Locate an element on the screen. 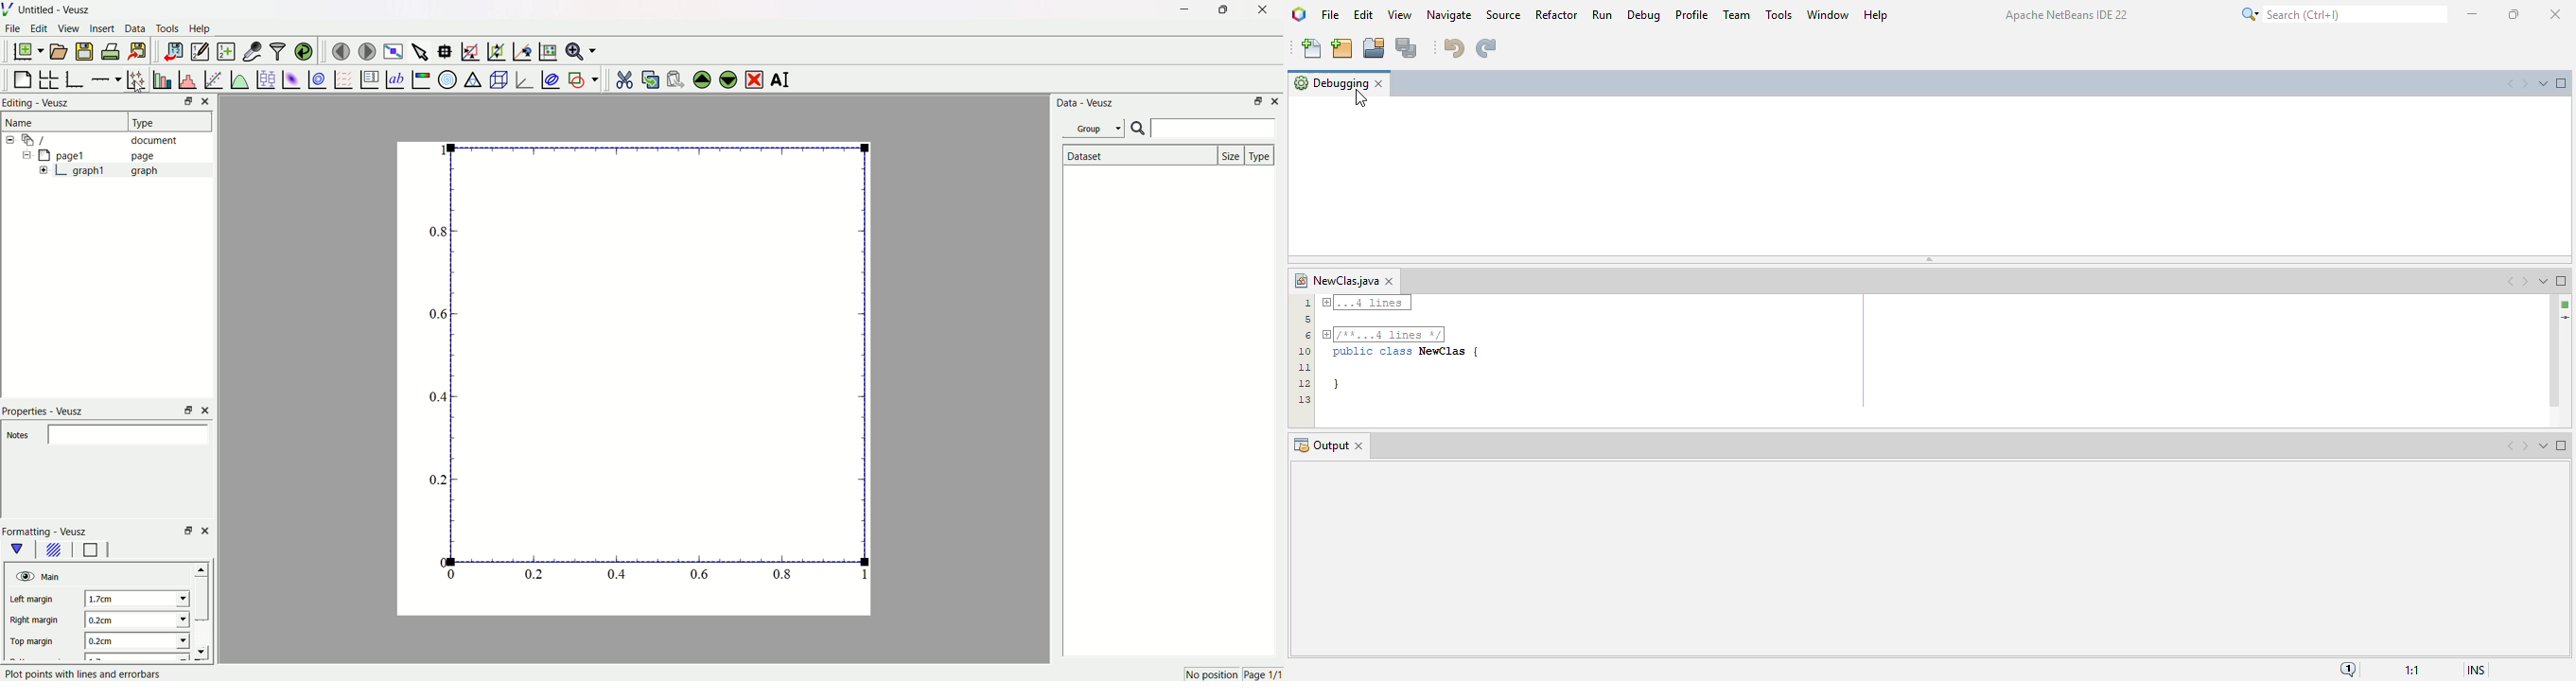 This screenshot has width=2576, height=700. Data is located at coordinates (136, 30).